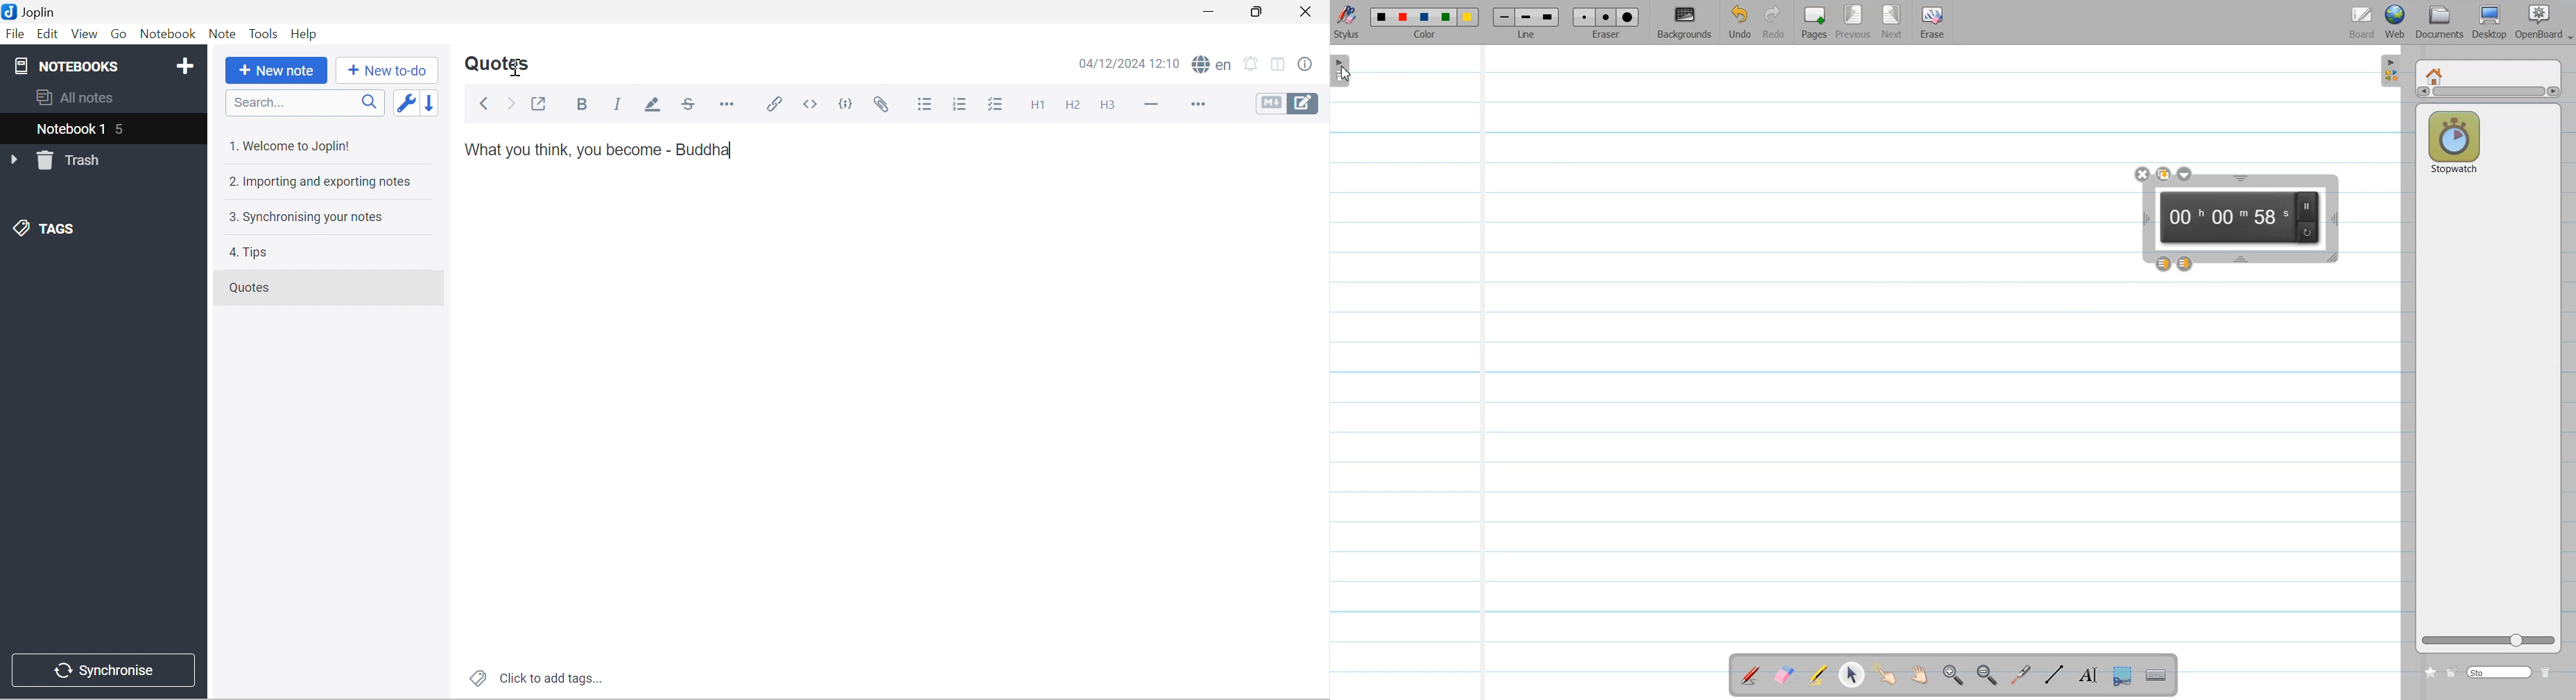 The height and width of the screenshot is (700, 2576). What do you see at coordinates (730, 106) in the screenshot?
I see `Horizontal` at bounding box center [730, 106].